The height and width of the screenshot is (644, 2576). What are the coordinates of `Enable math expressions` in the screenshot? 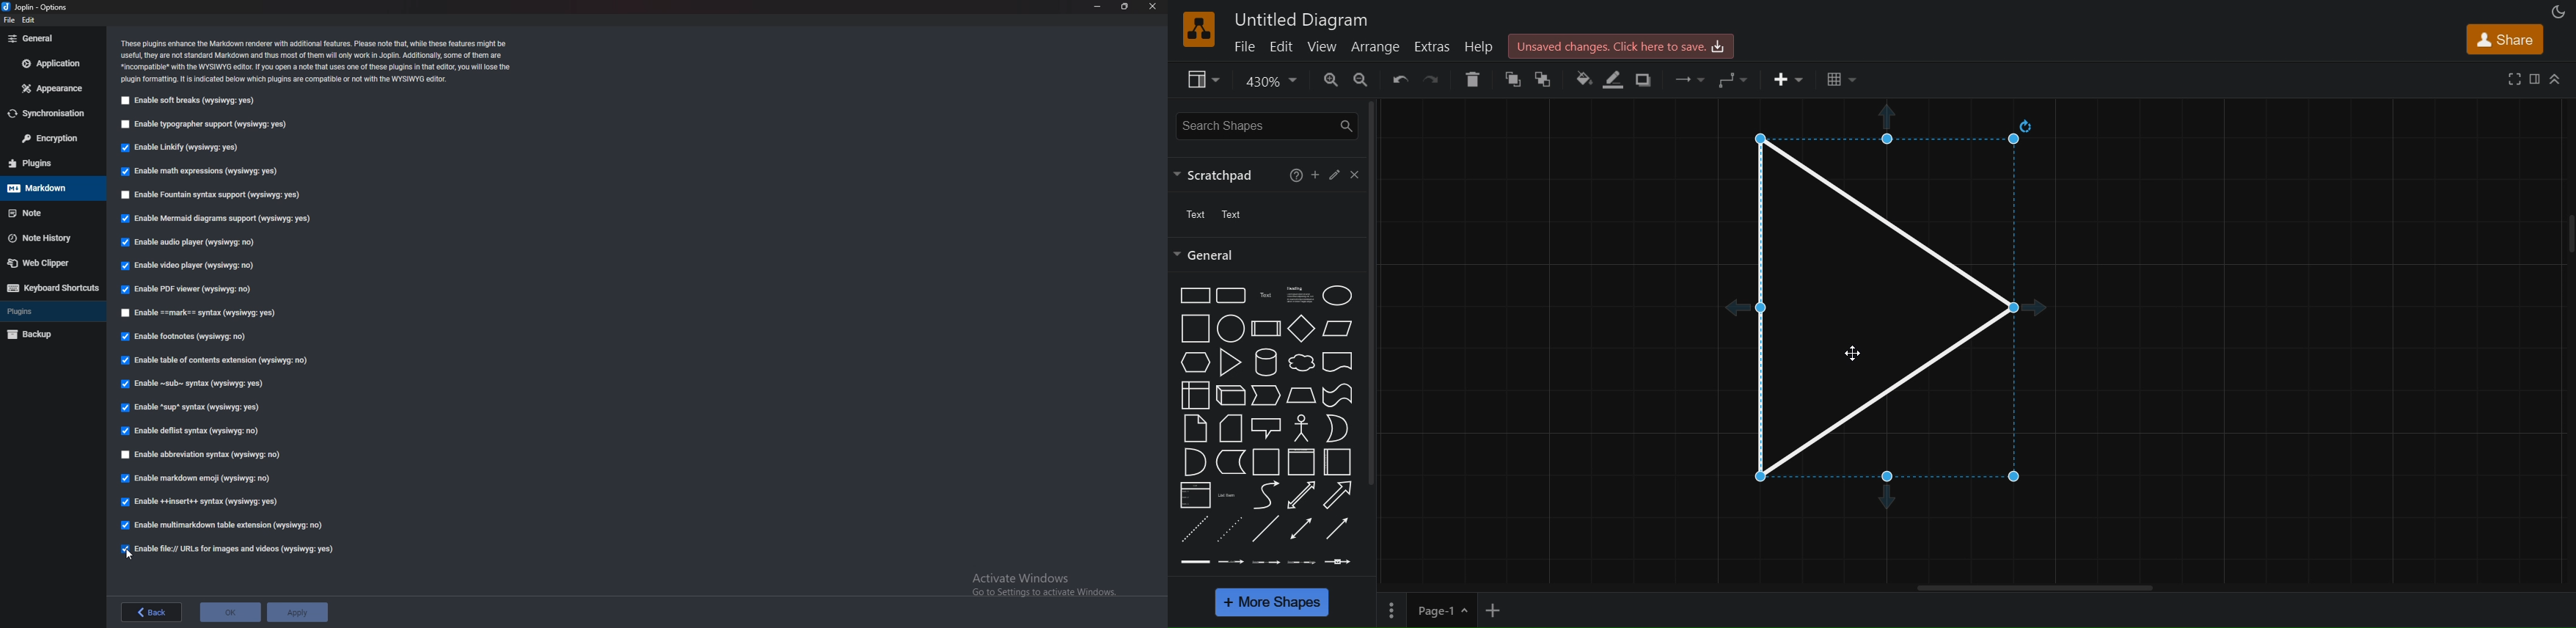 It's located at (207, 172).